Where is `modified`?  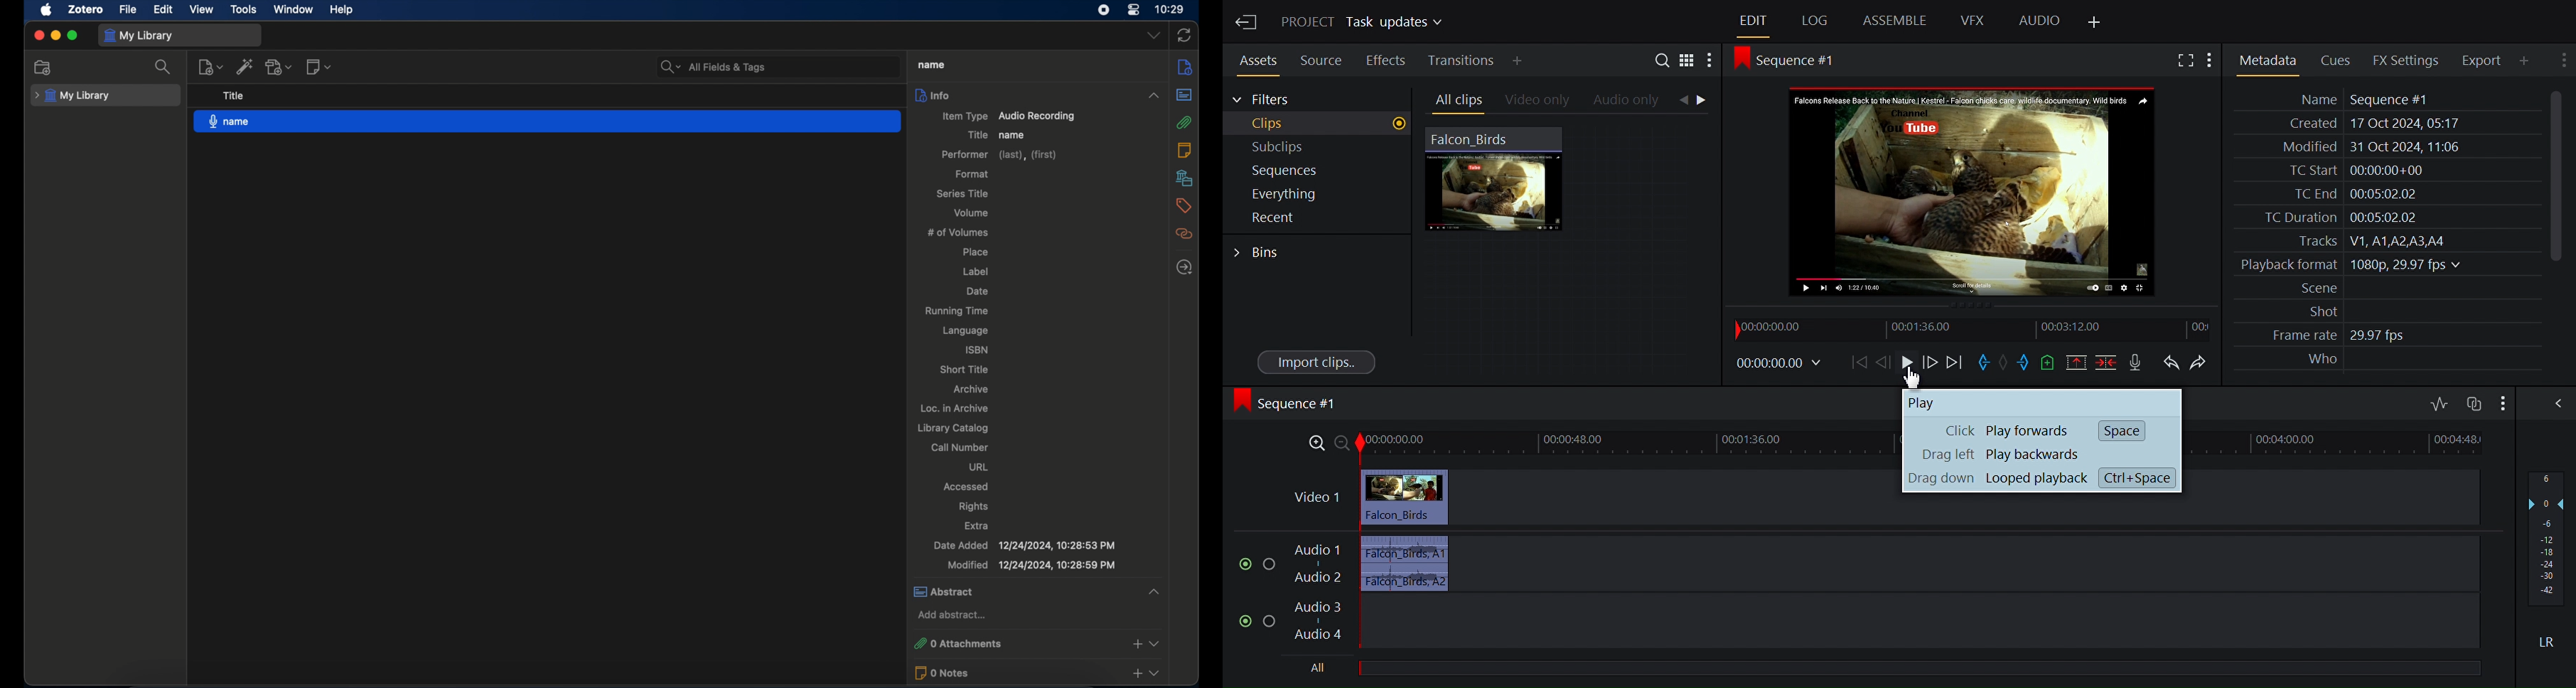
modified is located at coordinates (1033, 565).